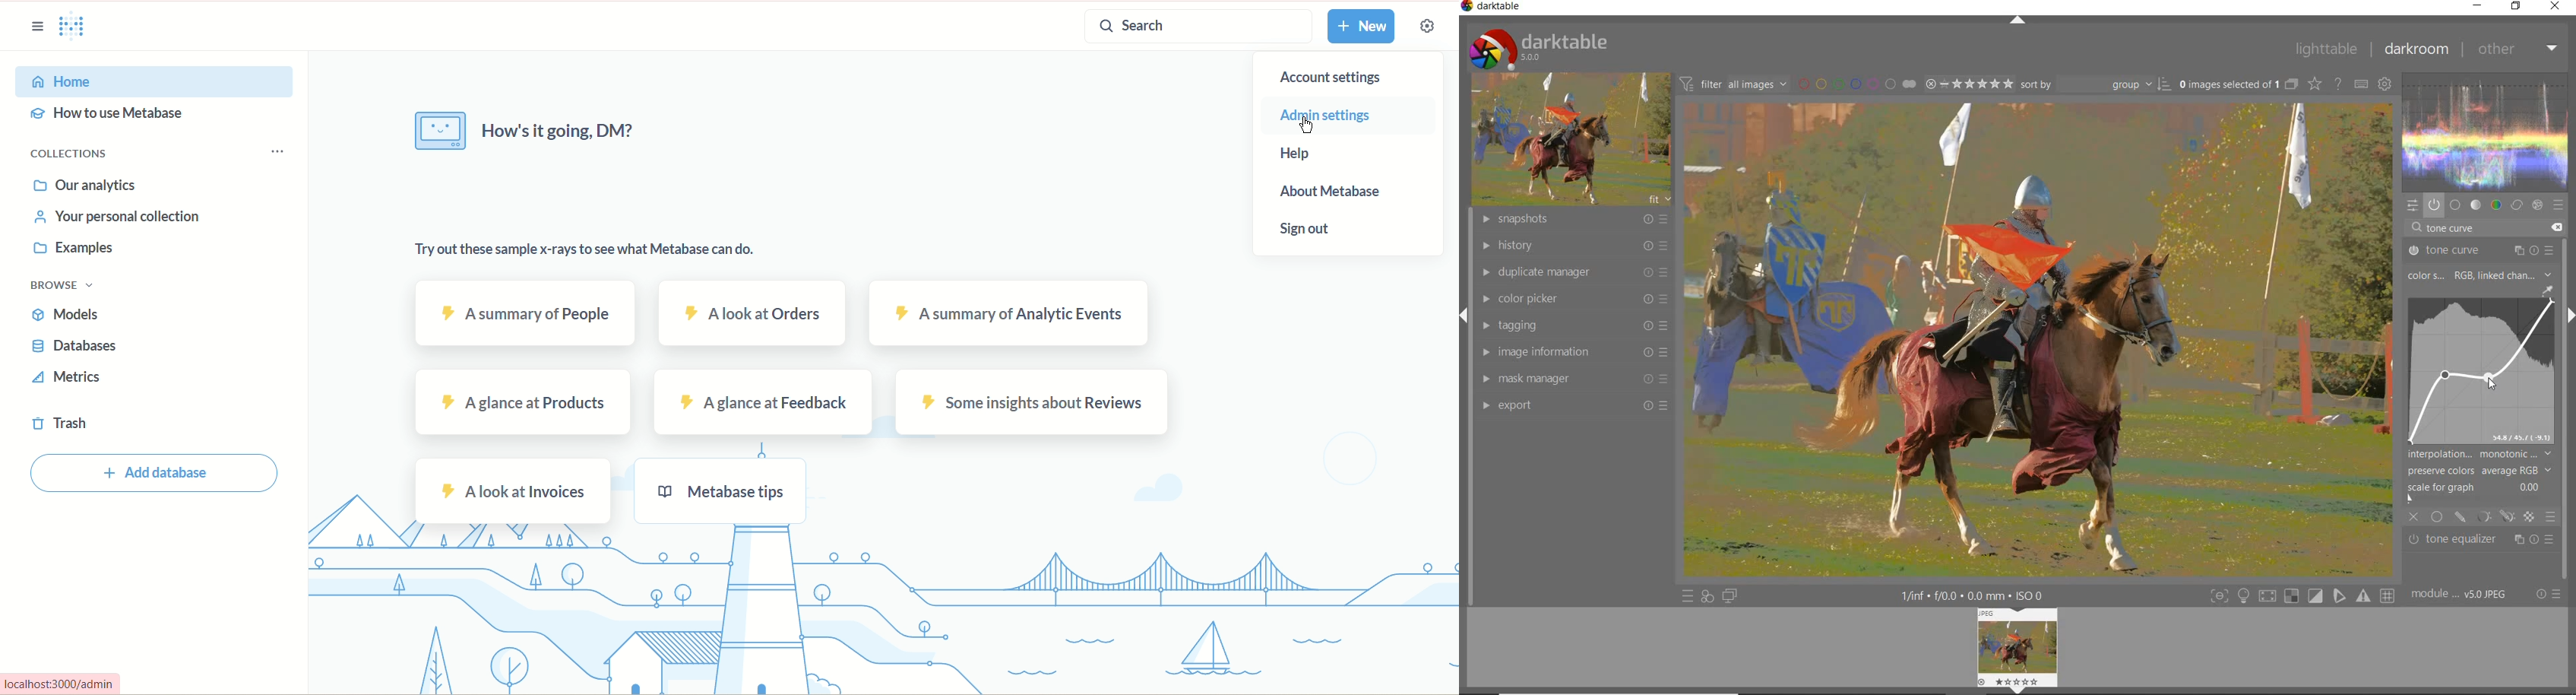 The image size is (2576, 700). I want to click on settings, so click(1423, 27).